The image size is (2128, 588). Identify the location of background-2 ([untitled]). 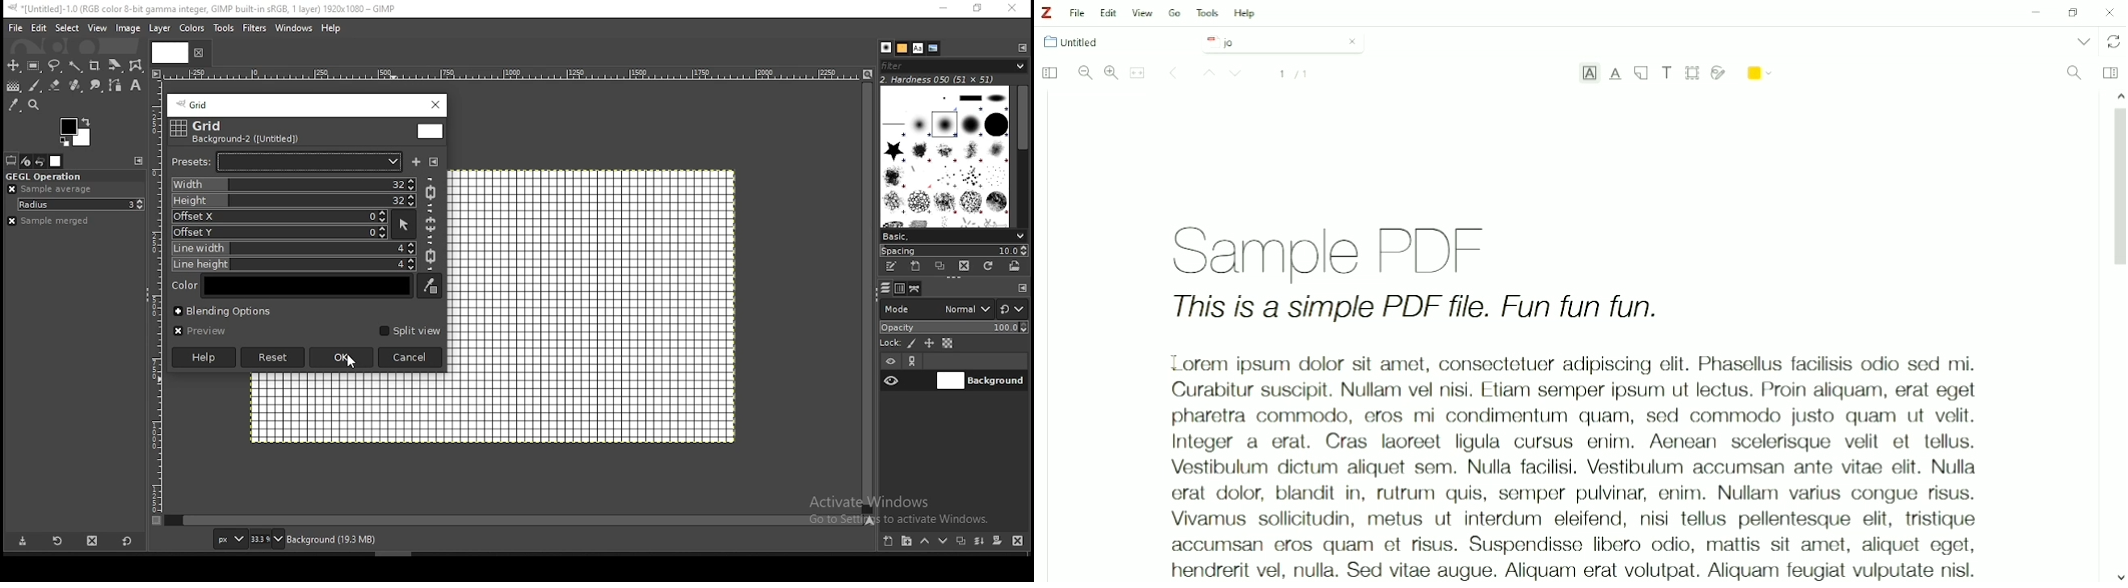
(245, 139).